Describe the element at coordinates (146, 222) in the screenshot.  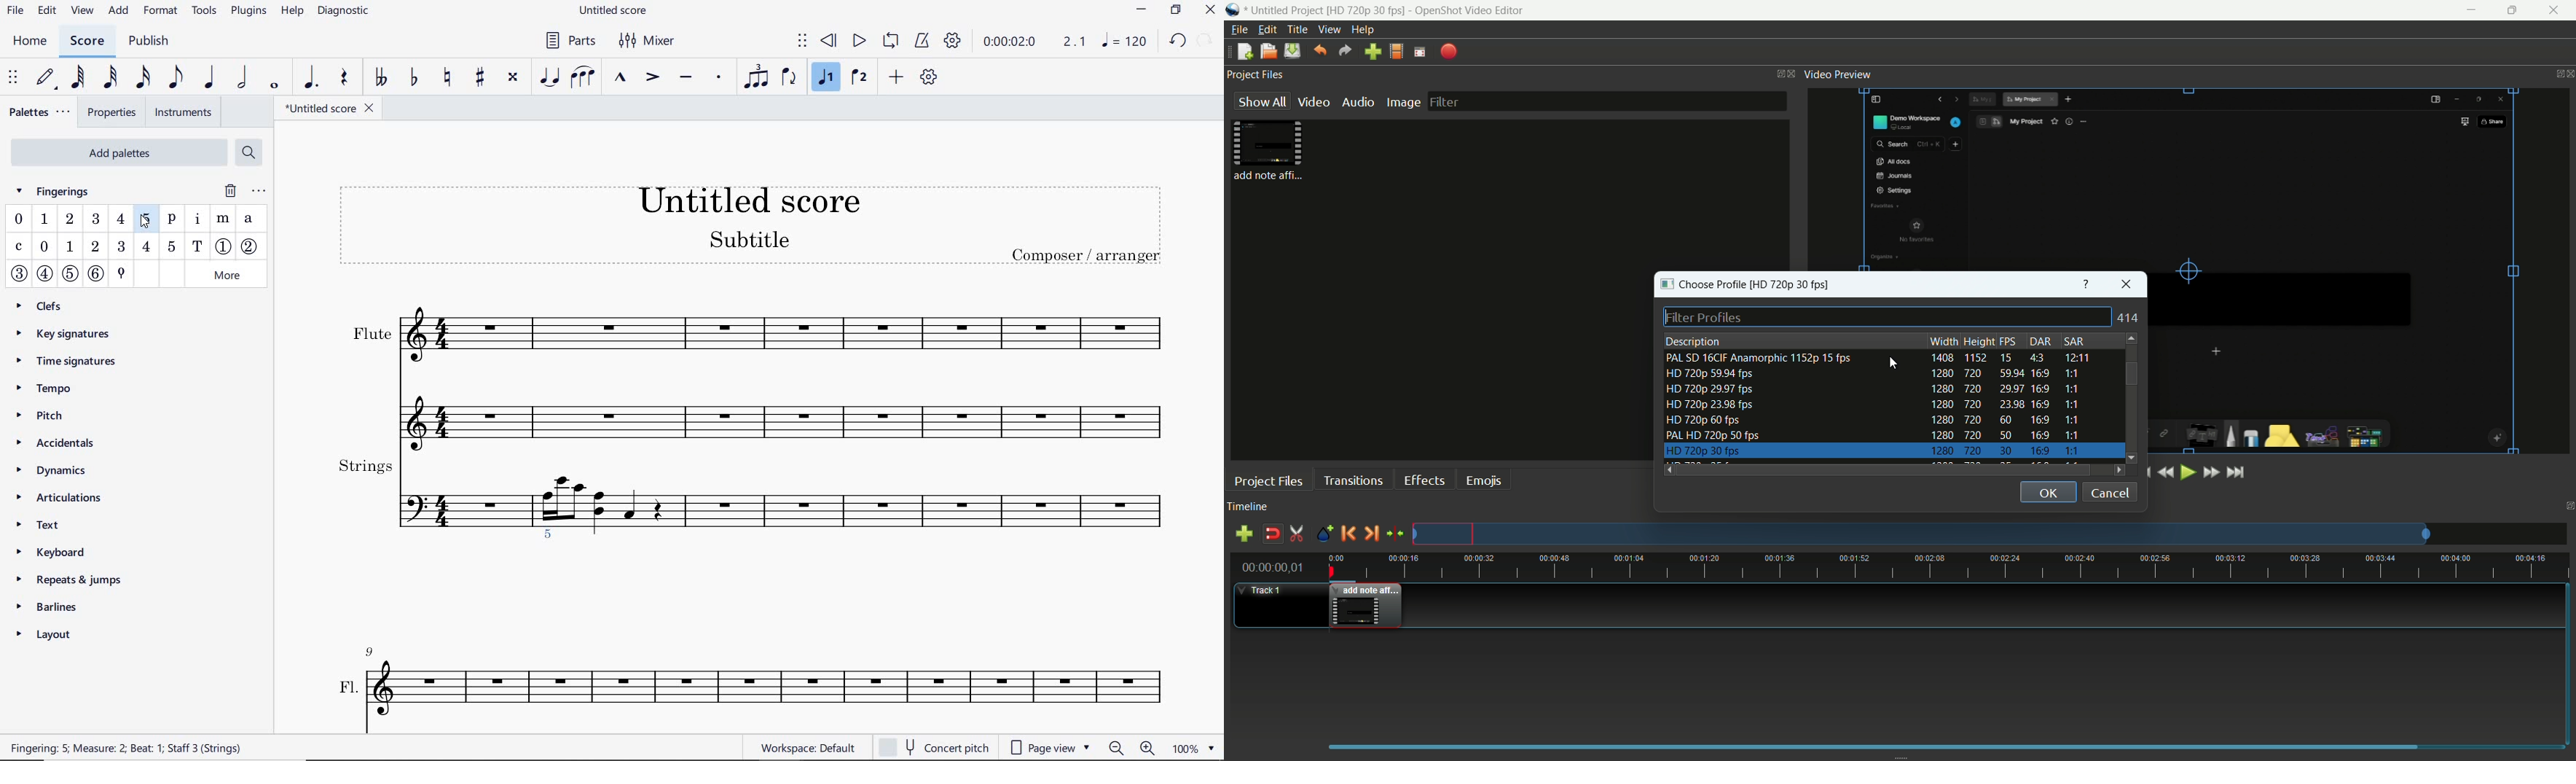
I see `fingering 5` at that location.